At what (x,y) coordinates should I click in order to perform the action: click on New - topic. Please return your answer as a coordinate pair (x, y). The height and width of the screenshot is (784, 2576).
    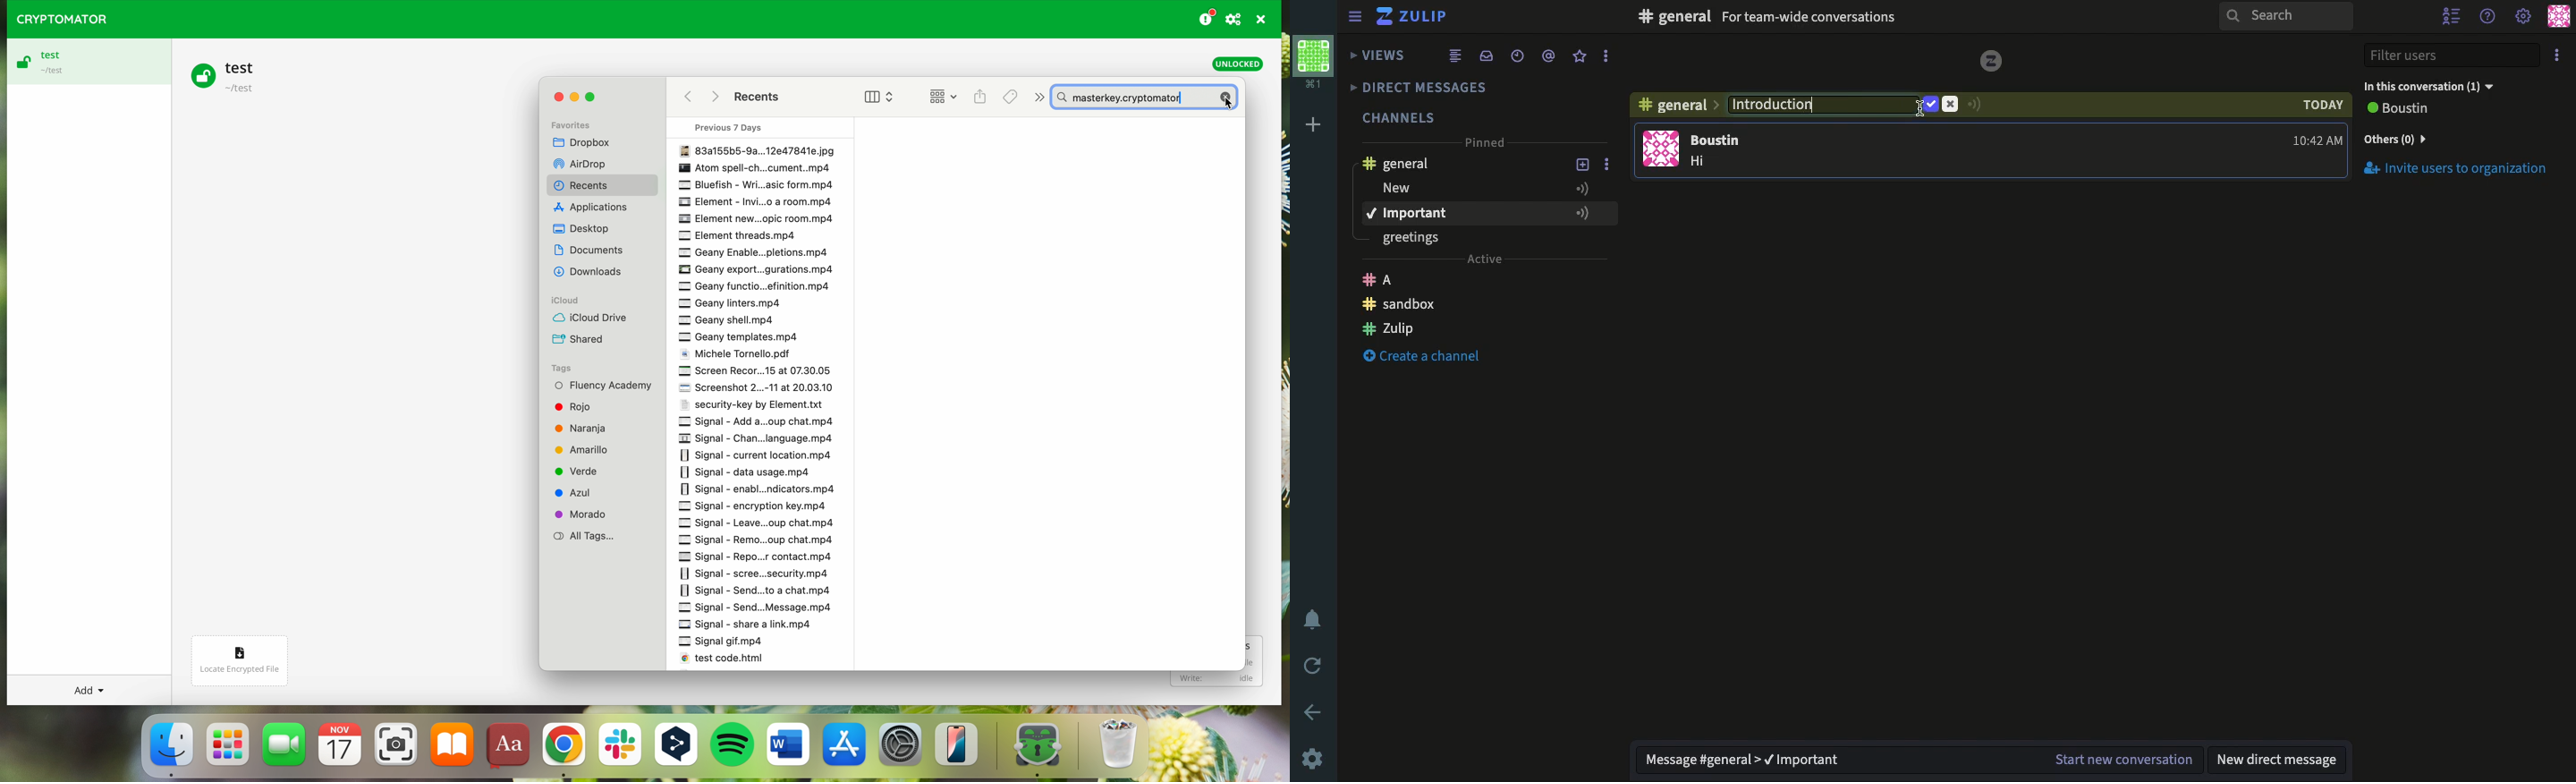
    Looking at the image, I should click on (1468, 189).